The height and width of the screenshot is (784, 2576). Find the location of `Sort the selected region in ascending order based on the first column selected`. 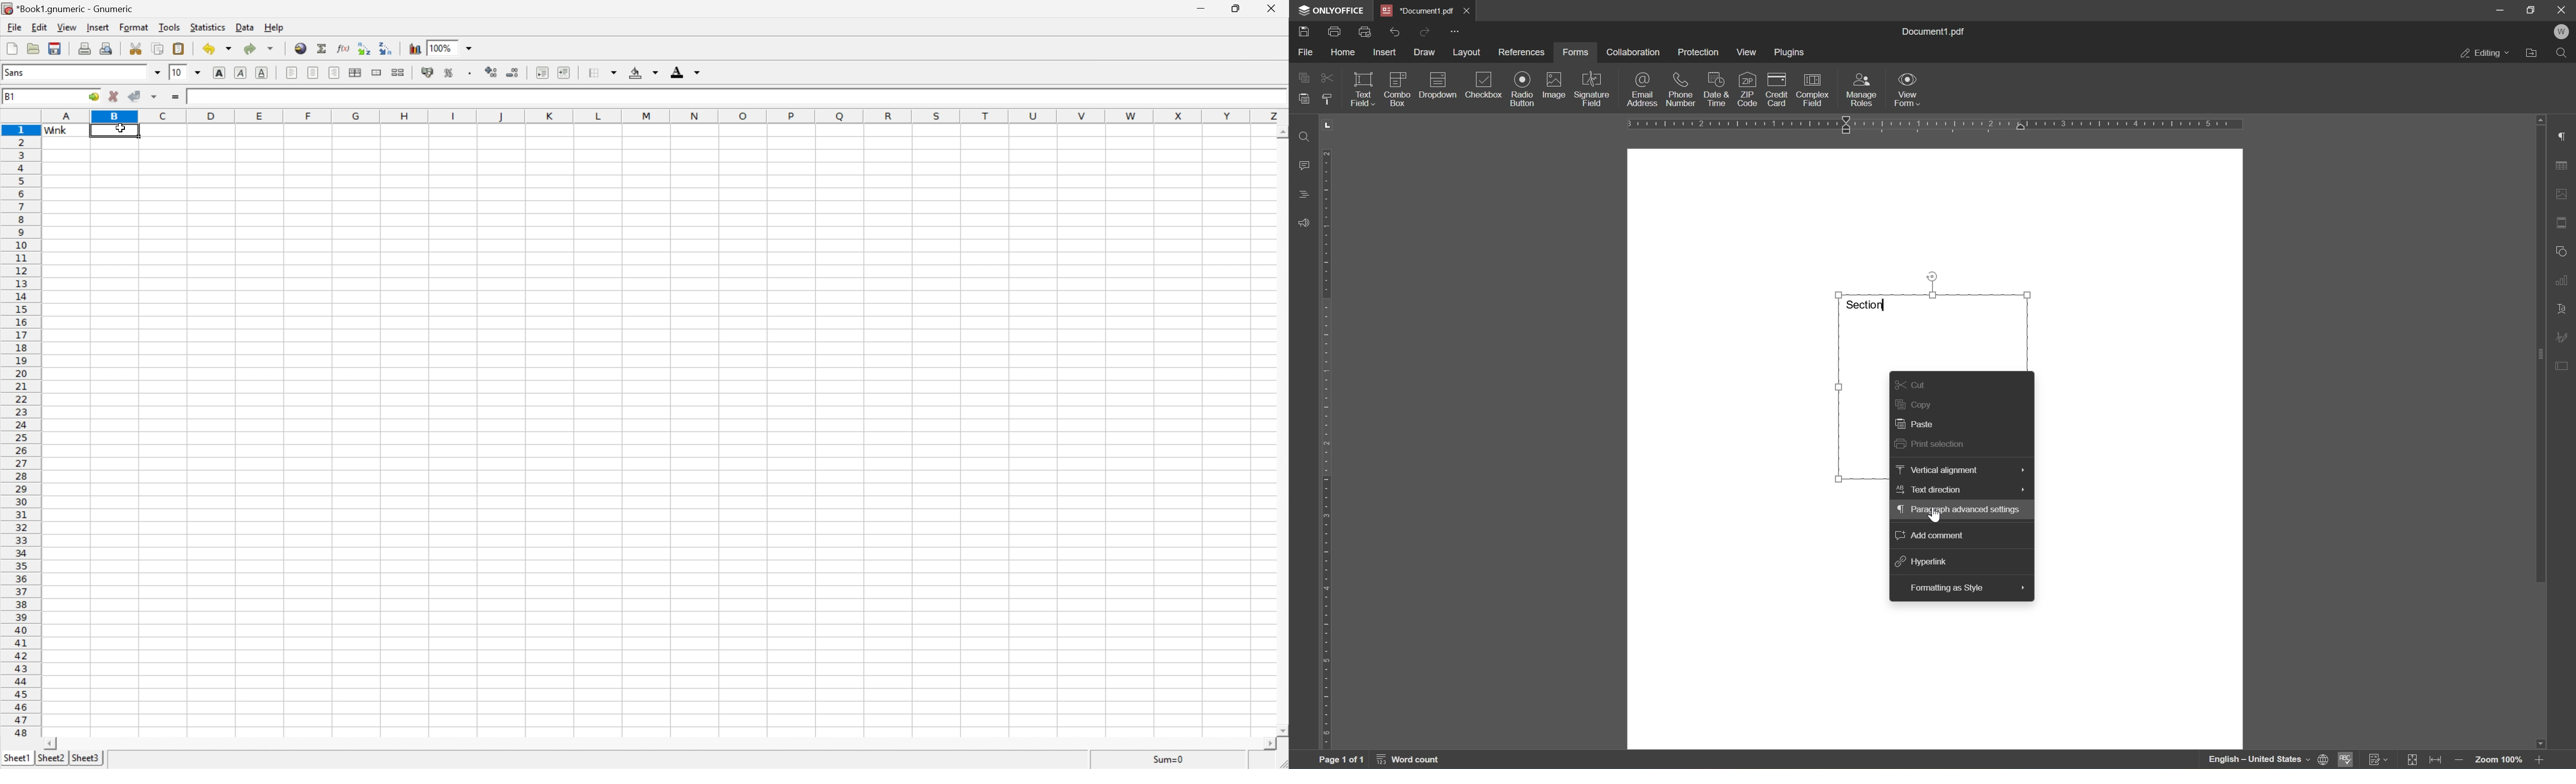

Sort the selected region in ascending order based on the first column selected is located at coordinates (365, 47).